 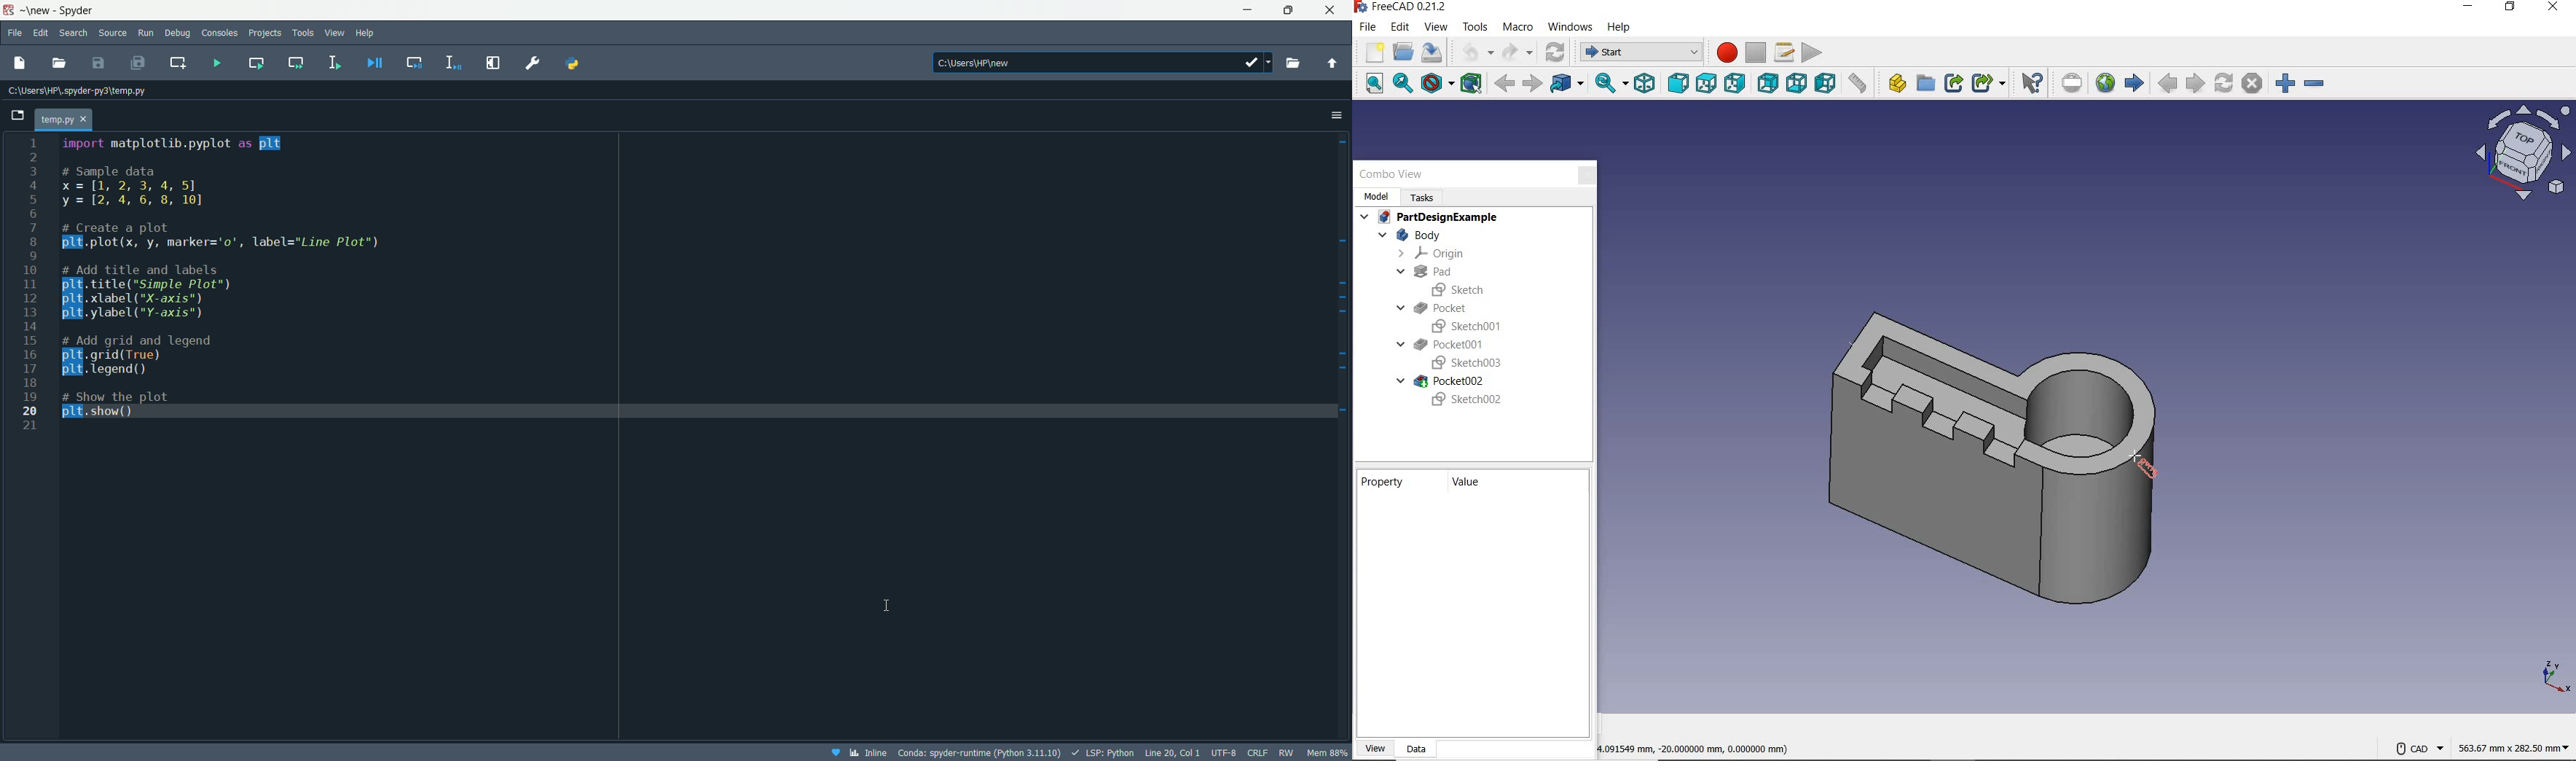 I want to click on macro recording, so click(x=1723, y=52).